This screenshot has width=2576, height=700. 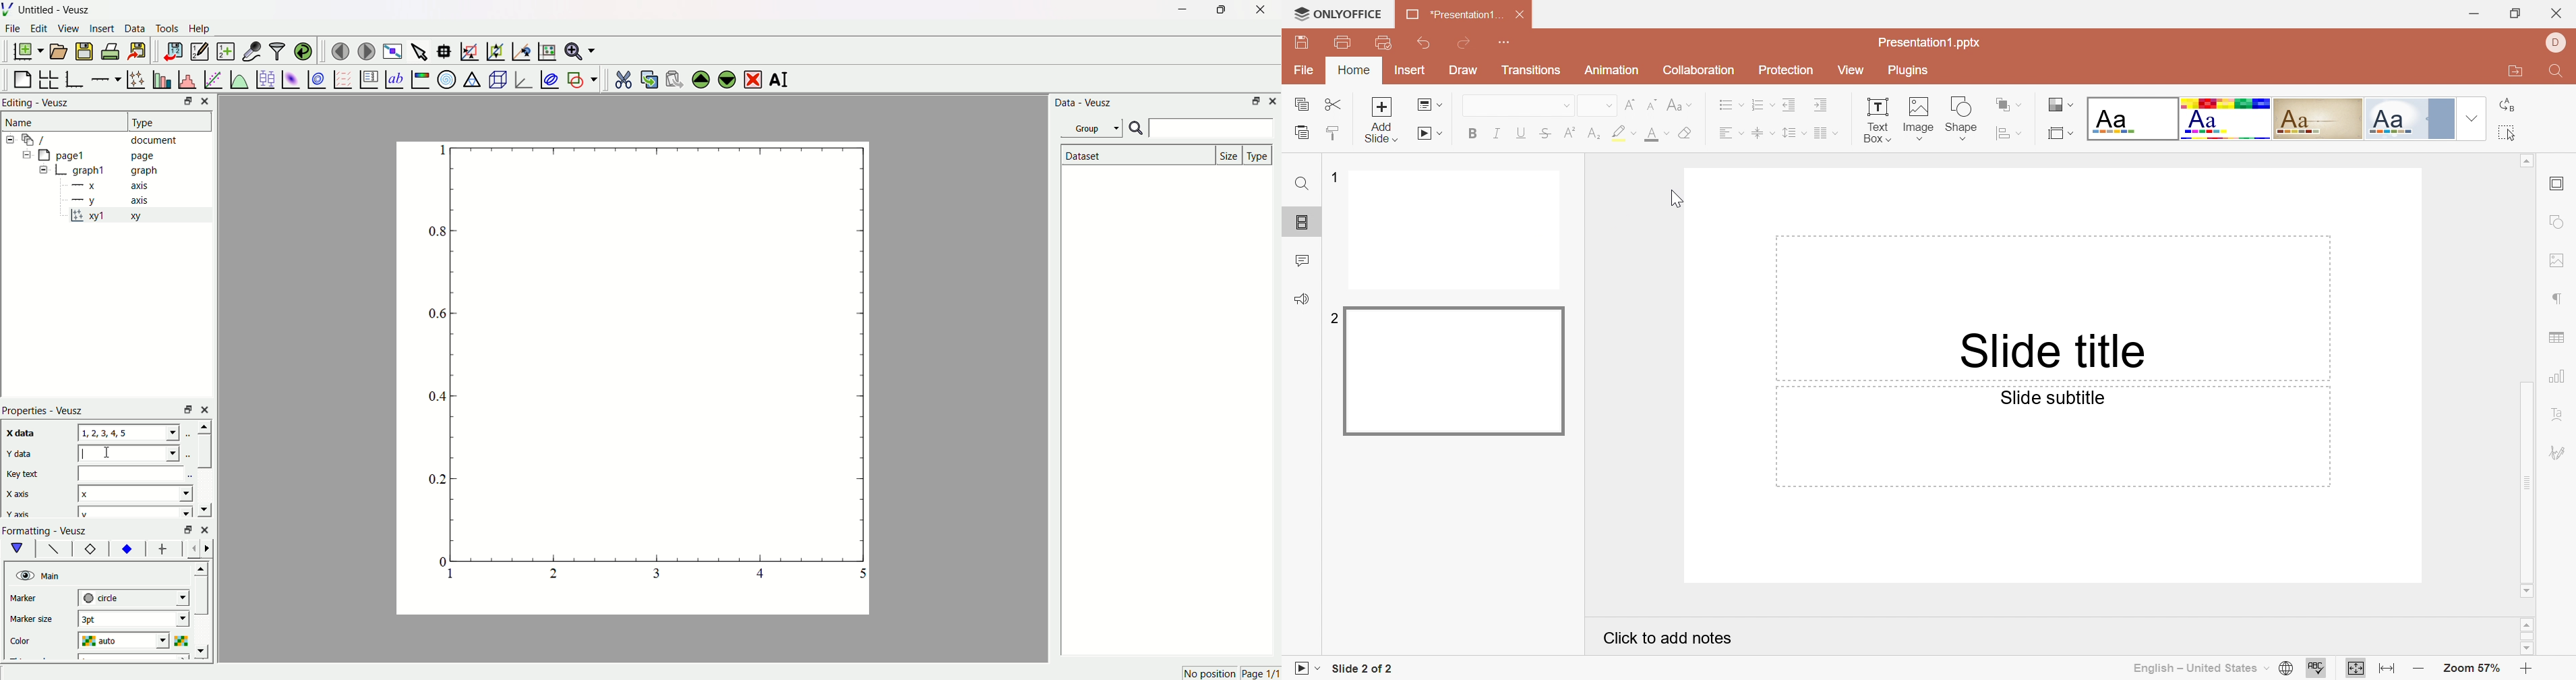 I want to click on fit a function, so click(x=212, y=78).